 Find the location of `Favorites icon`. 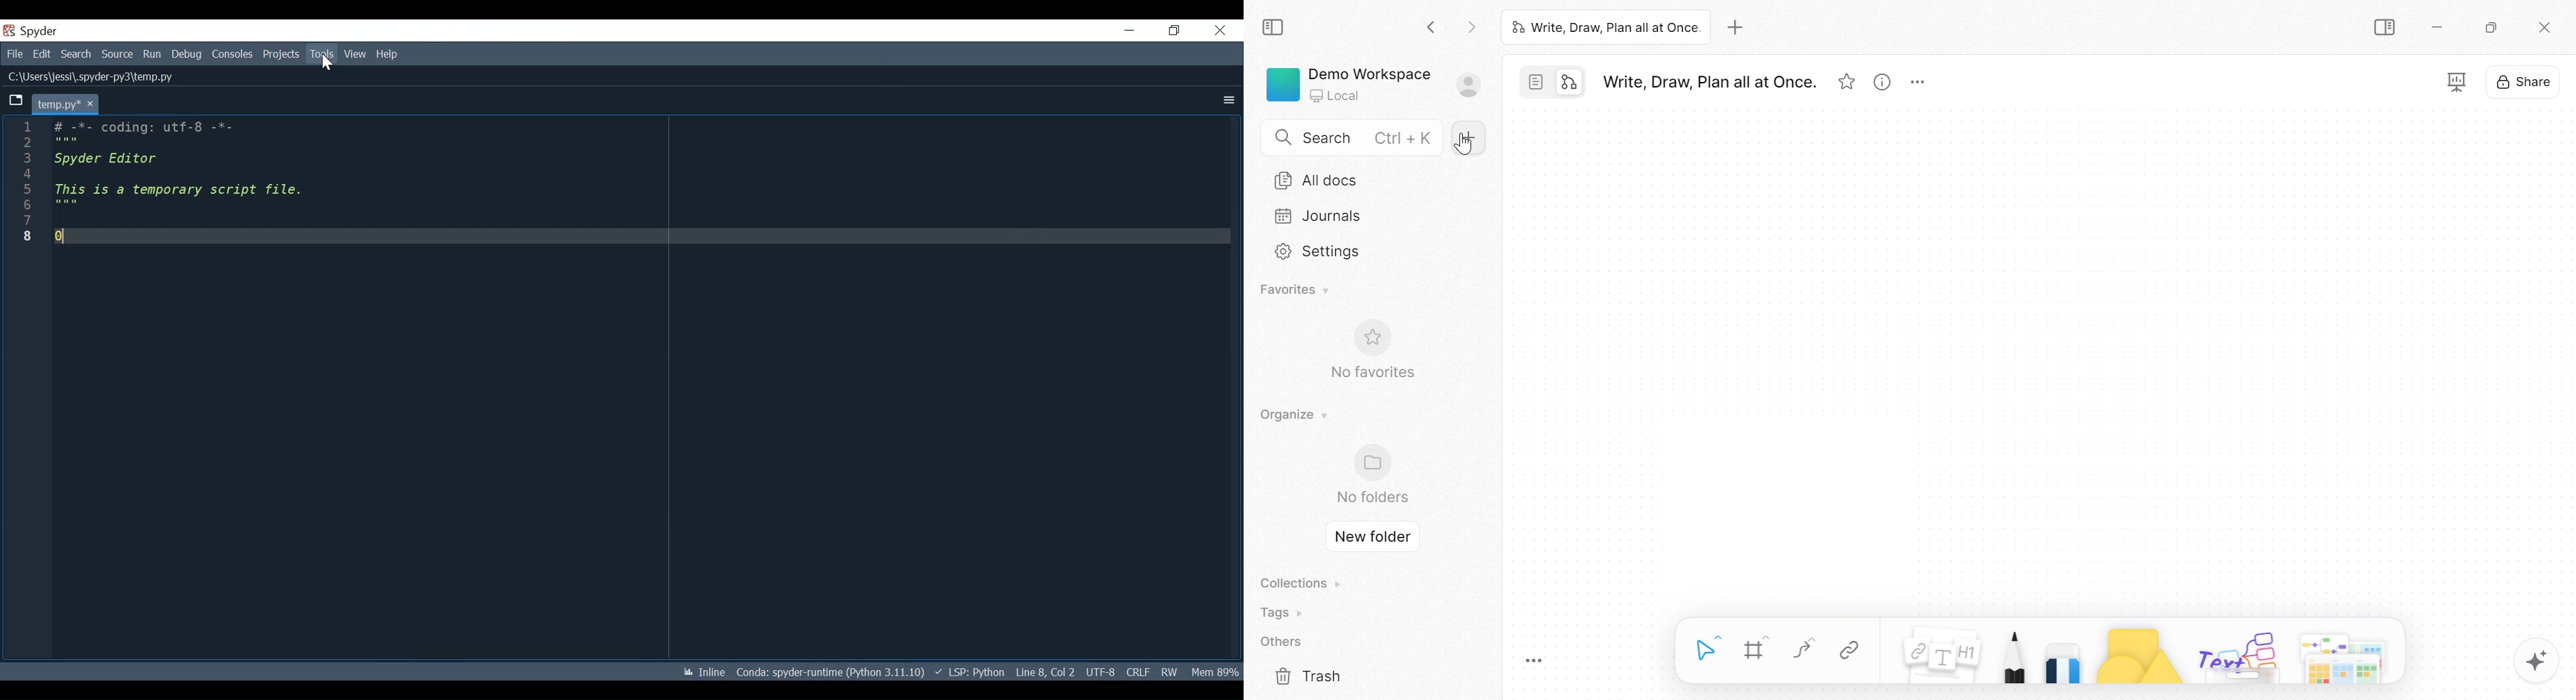

Favorites icon is located at coordinates (1369, 338).